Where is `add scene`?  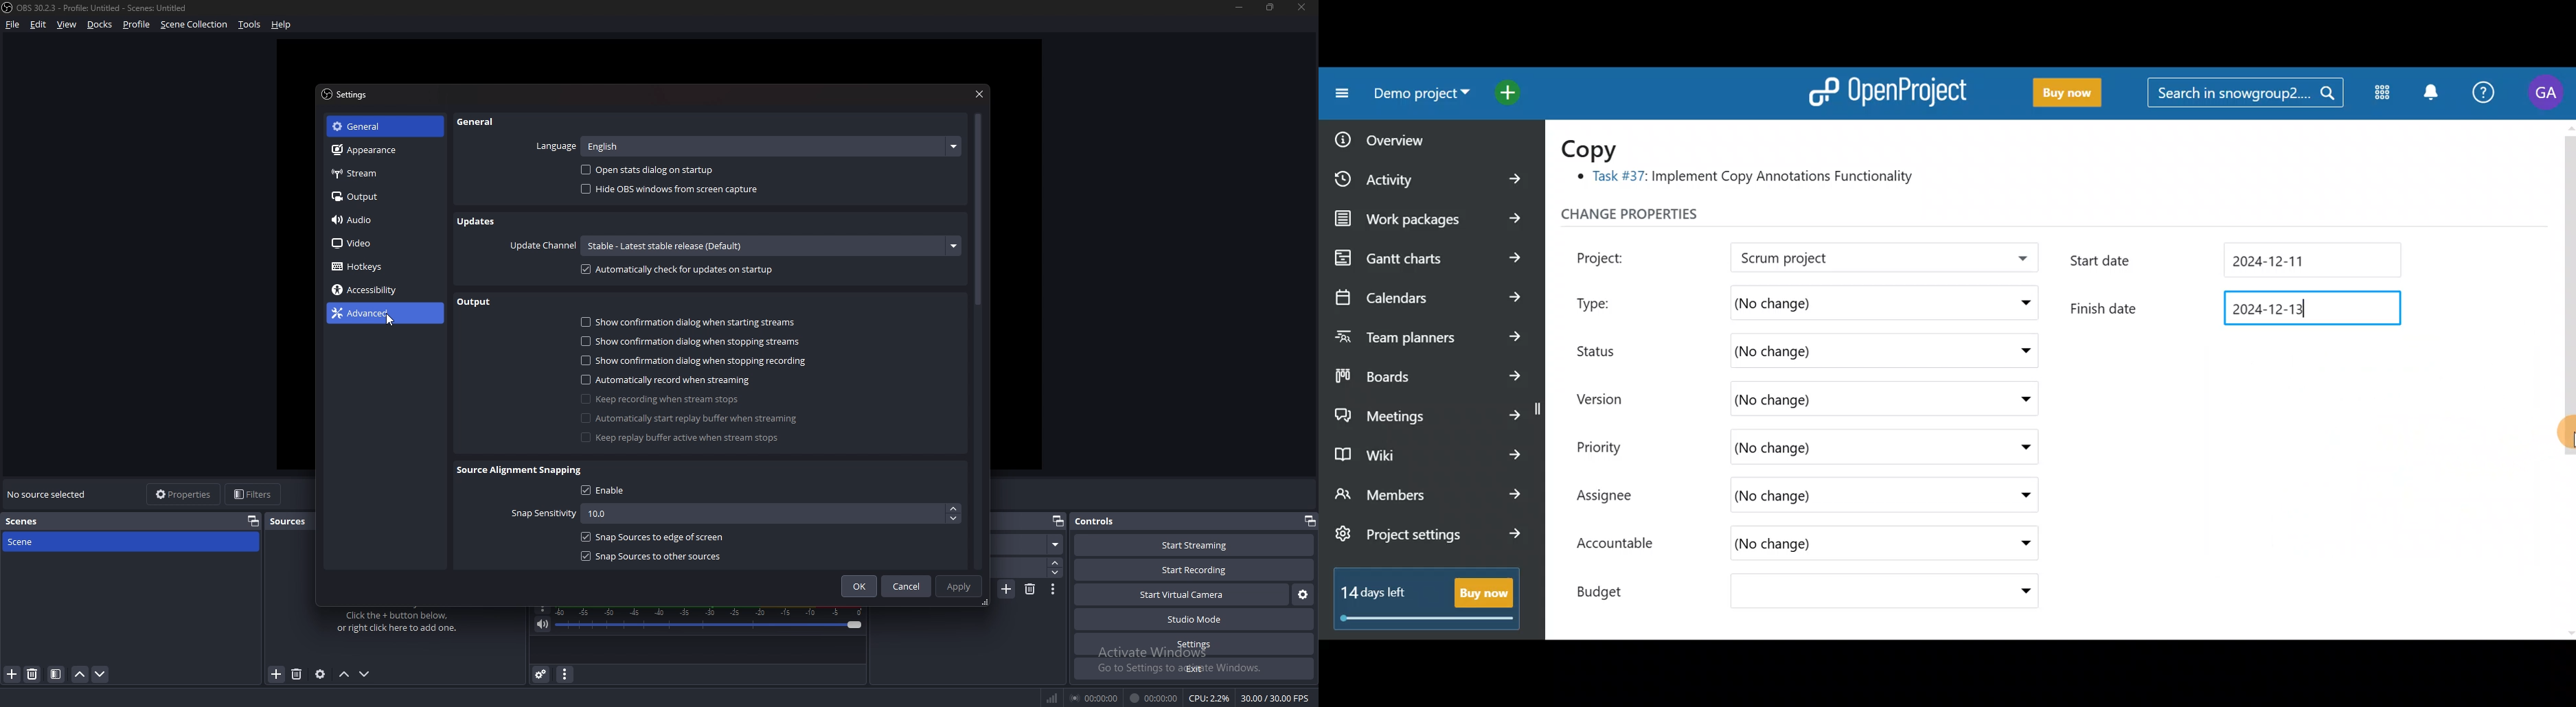
add scene is located at coordinates (1007, 588).